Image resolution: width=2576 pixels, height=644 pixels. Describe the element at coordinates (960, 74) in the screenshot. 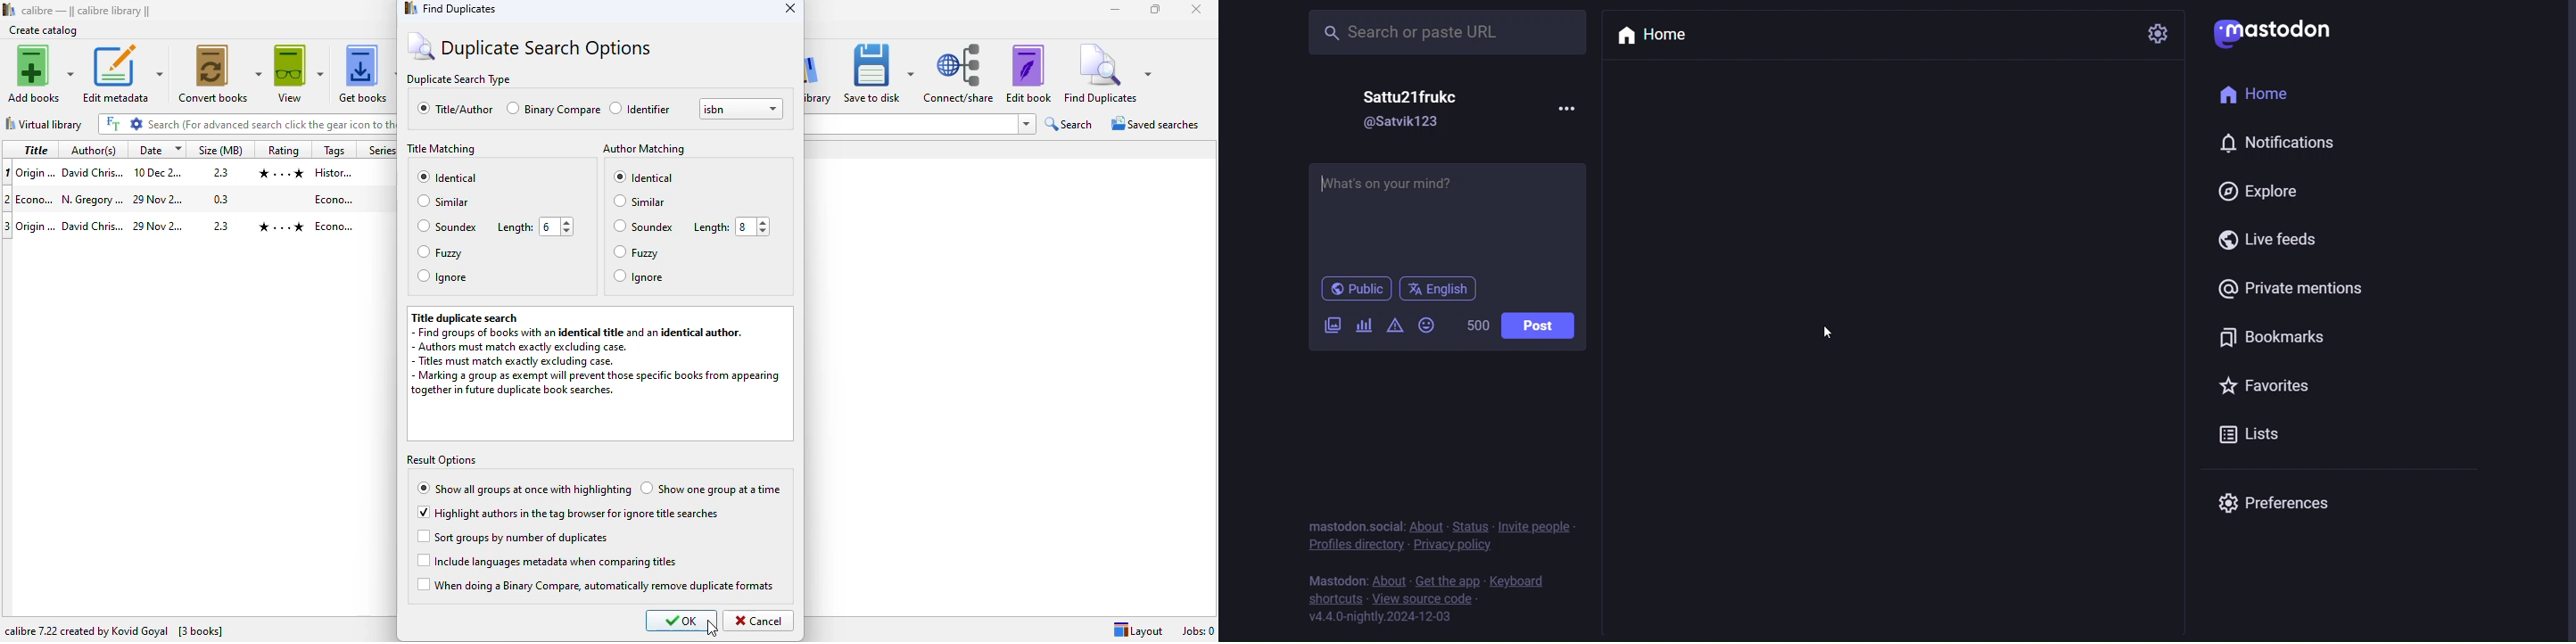

I see `connect/share` at that location.